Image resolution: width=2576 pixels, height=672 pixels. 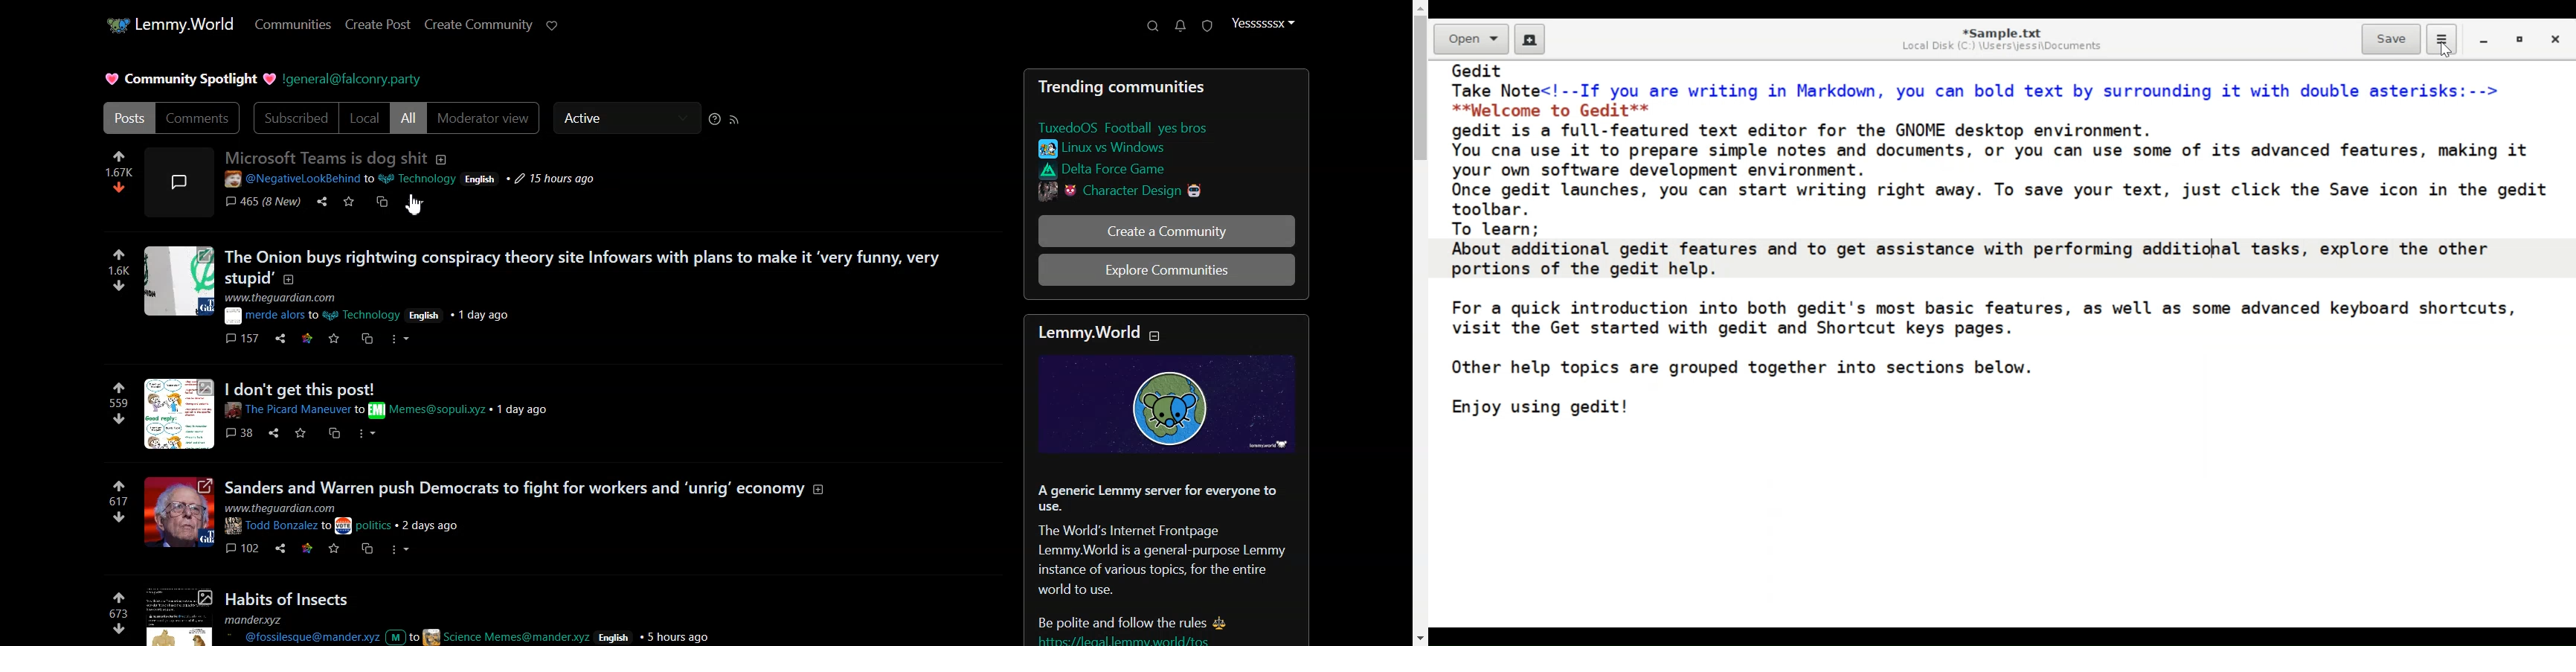 What do you see at coordinates (2558, 41) in the screenshot?
I see `Close` at bounding box center [2558, 41].